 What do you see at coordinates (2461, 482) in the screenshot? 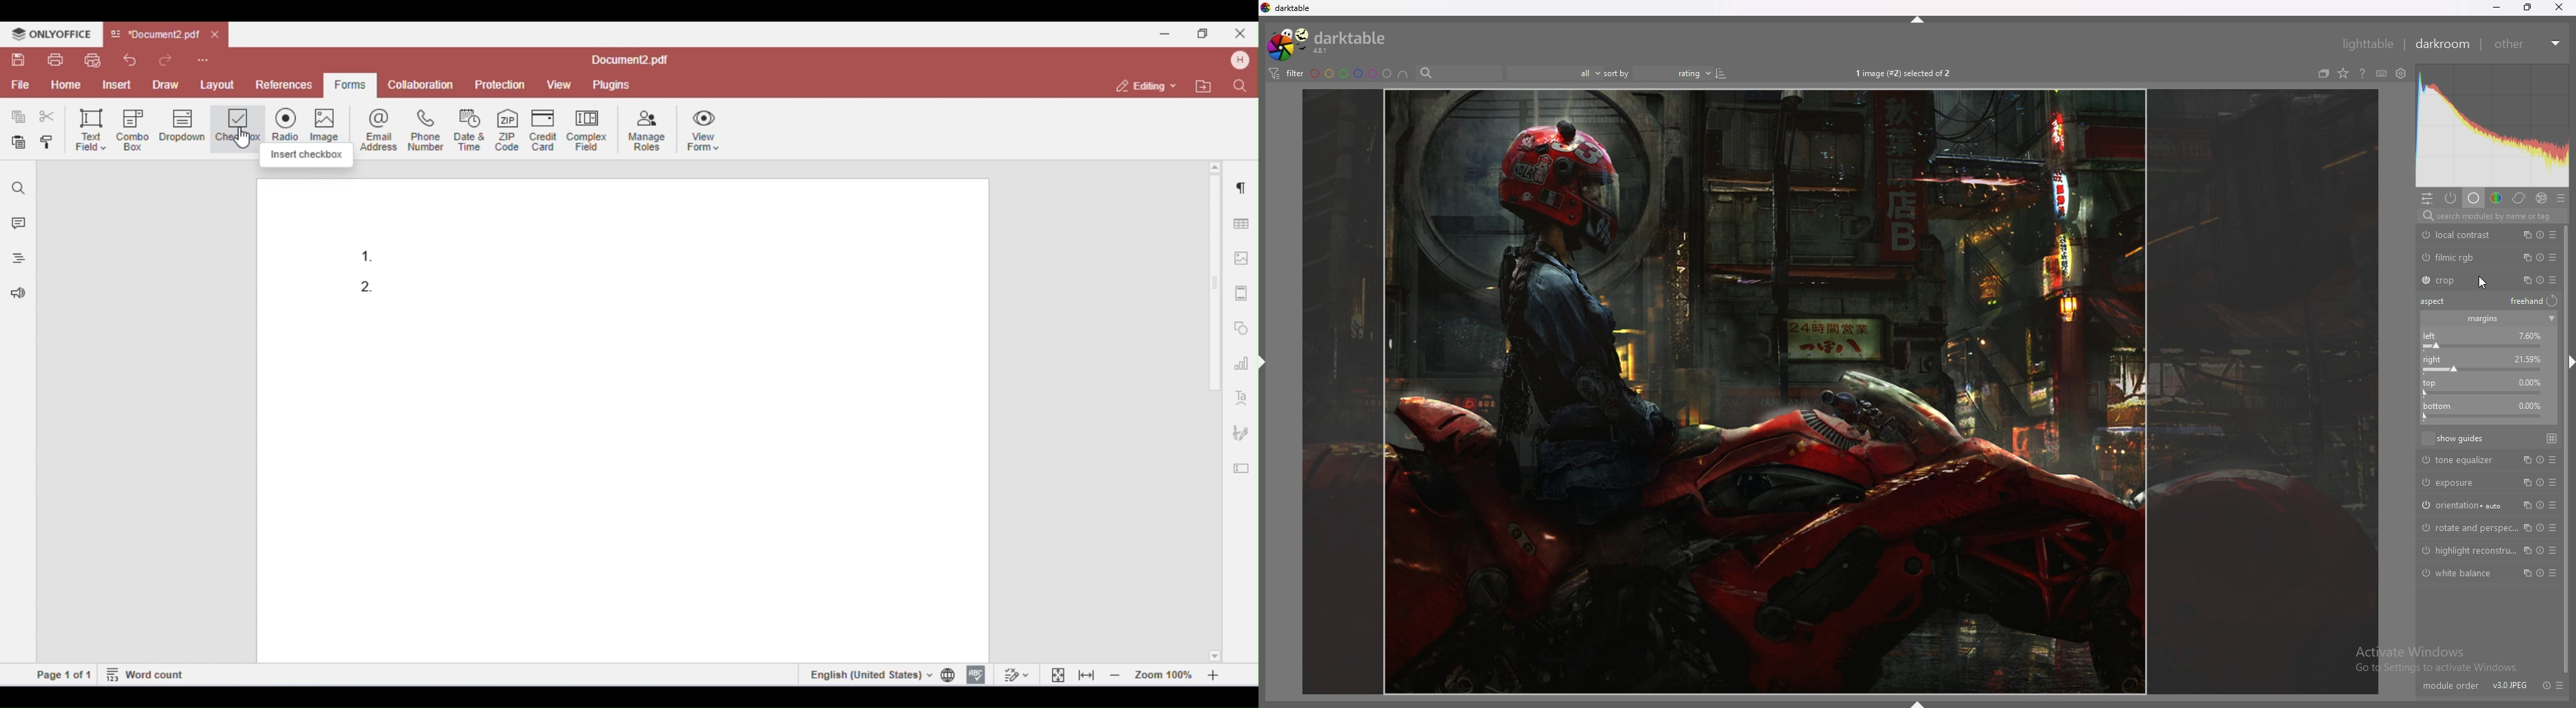
I see `exposure` at bounding box center [2461, 482].